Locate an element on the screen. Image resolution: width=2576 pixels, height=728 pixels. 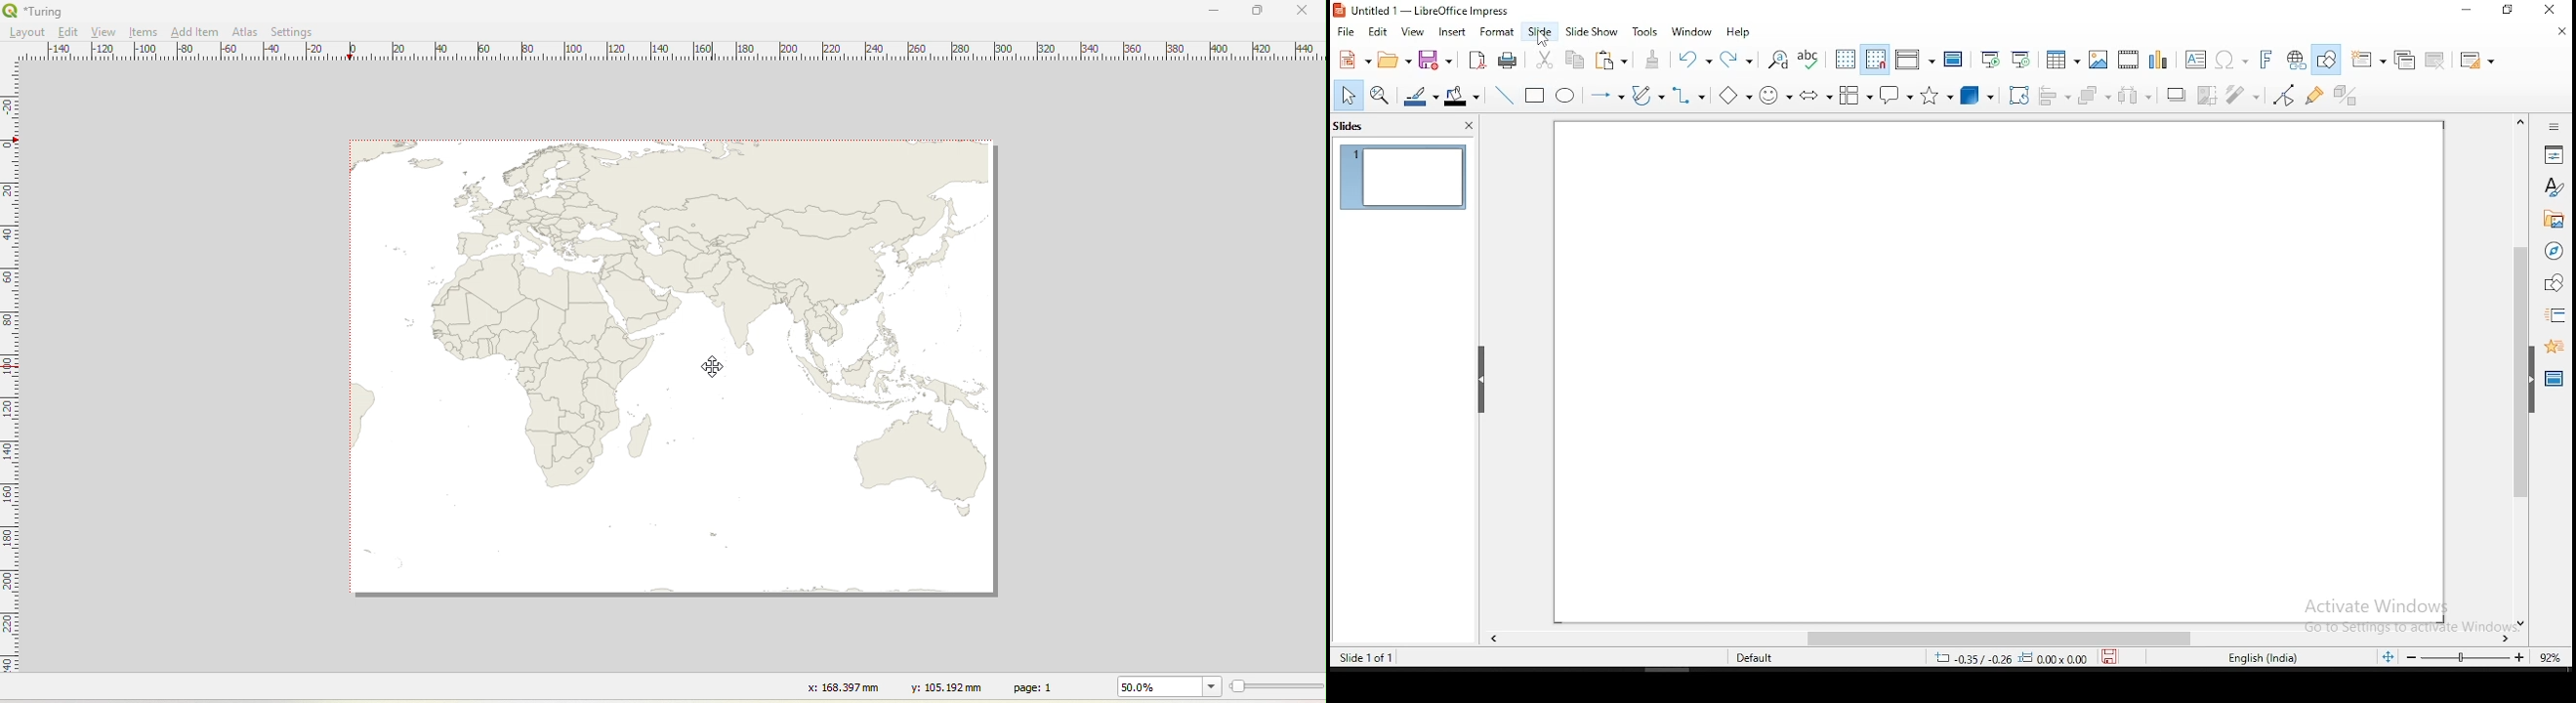
master slides is located at coordinates (2554, 379).